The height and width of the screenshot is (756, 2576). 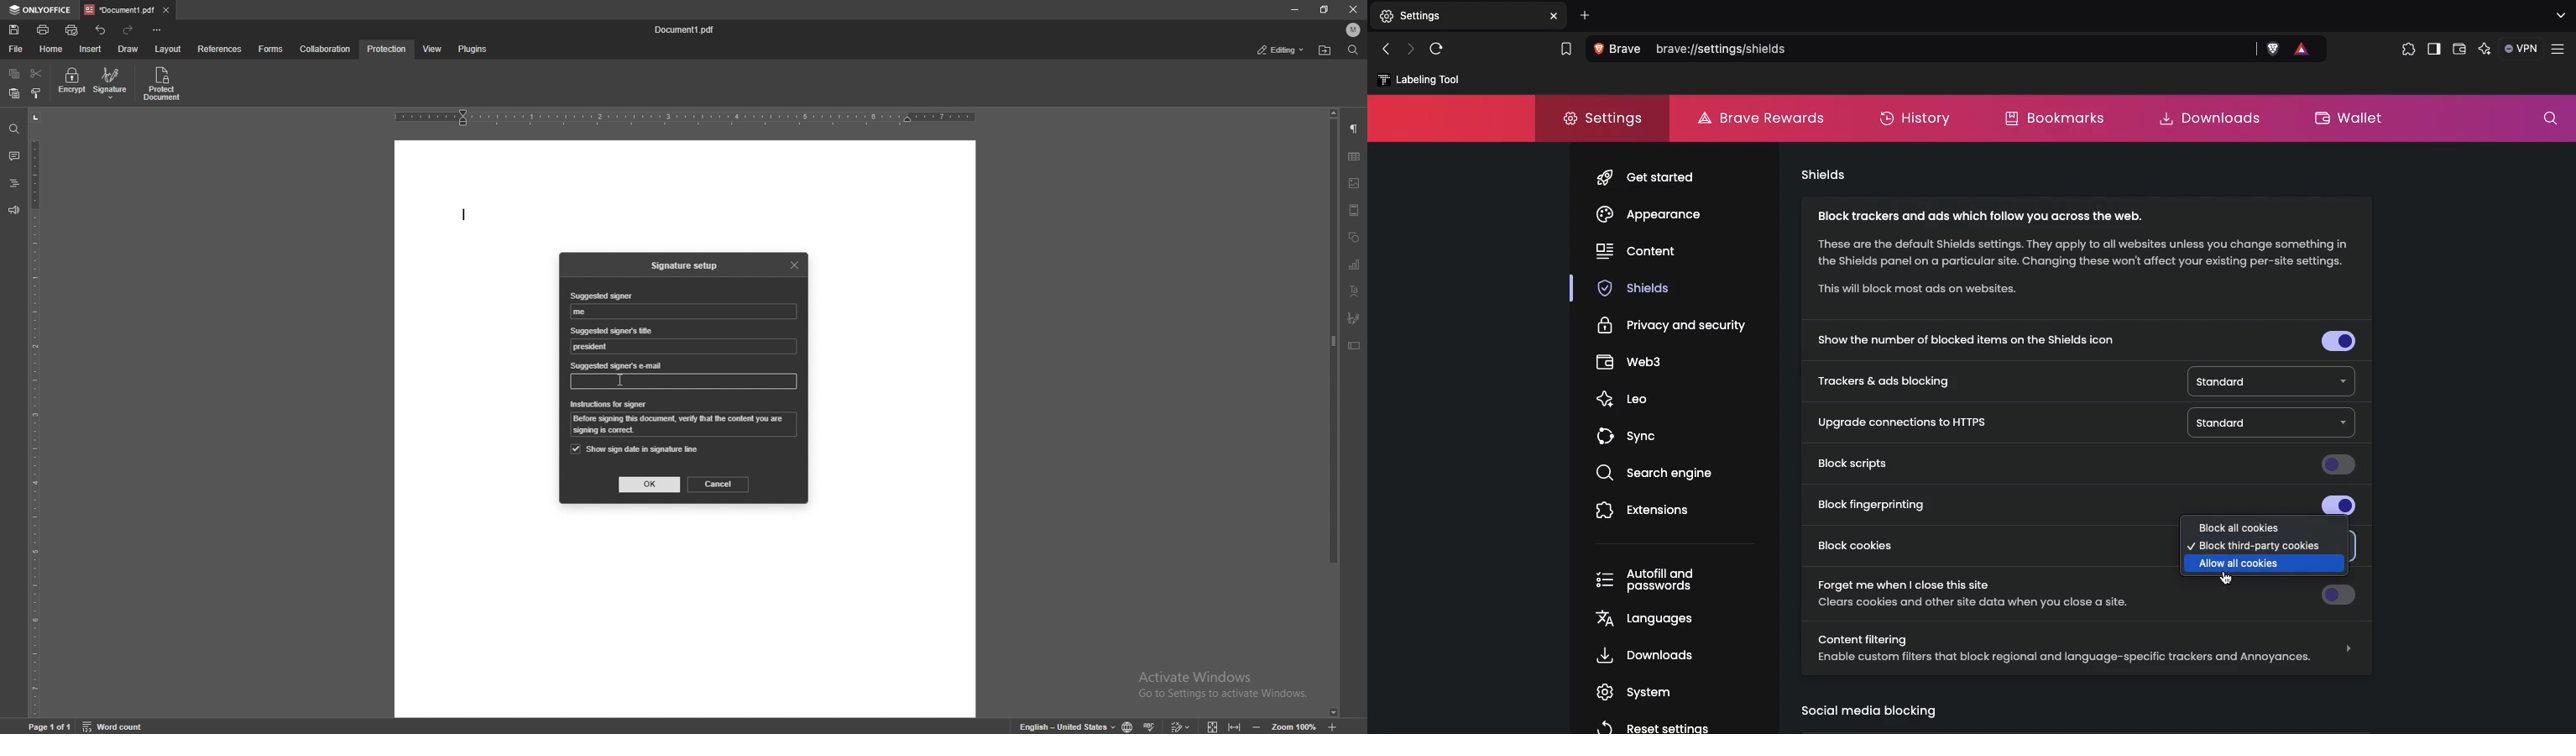 I want to click on locate file, so click(x=1325, y=51).